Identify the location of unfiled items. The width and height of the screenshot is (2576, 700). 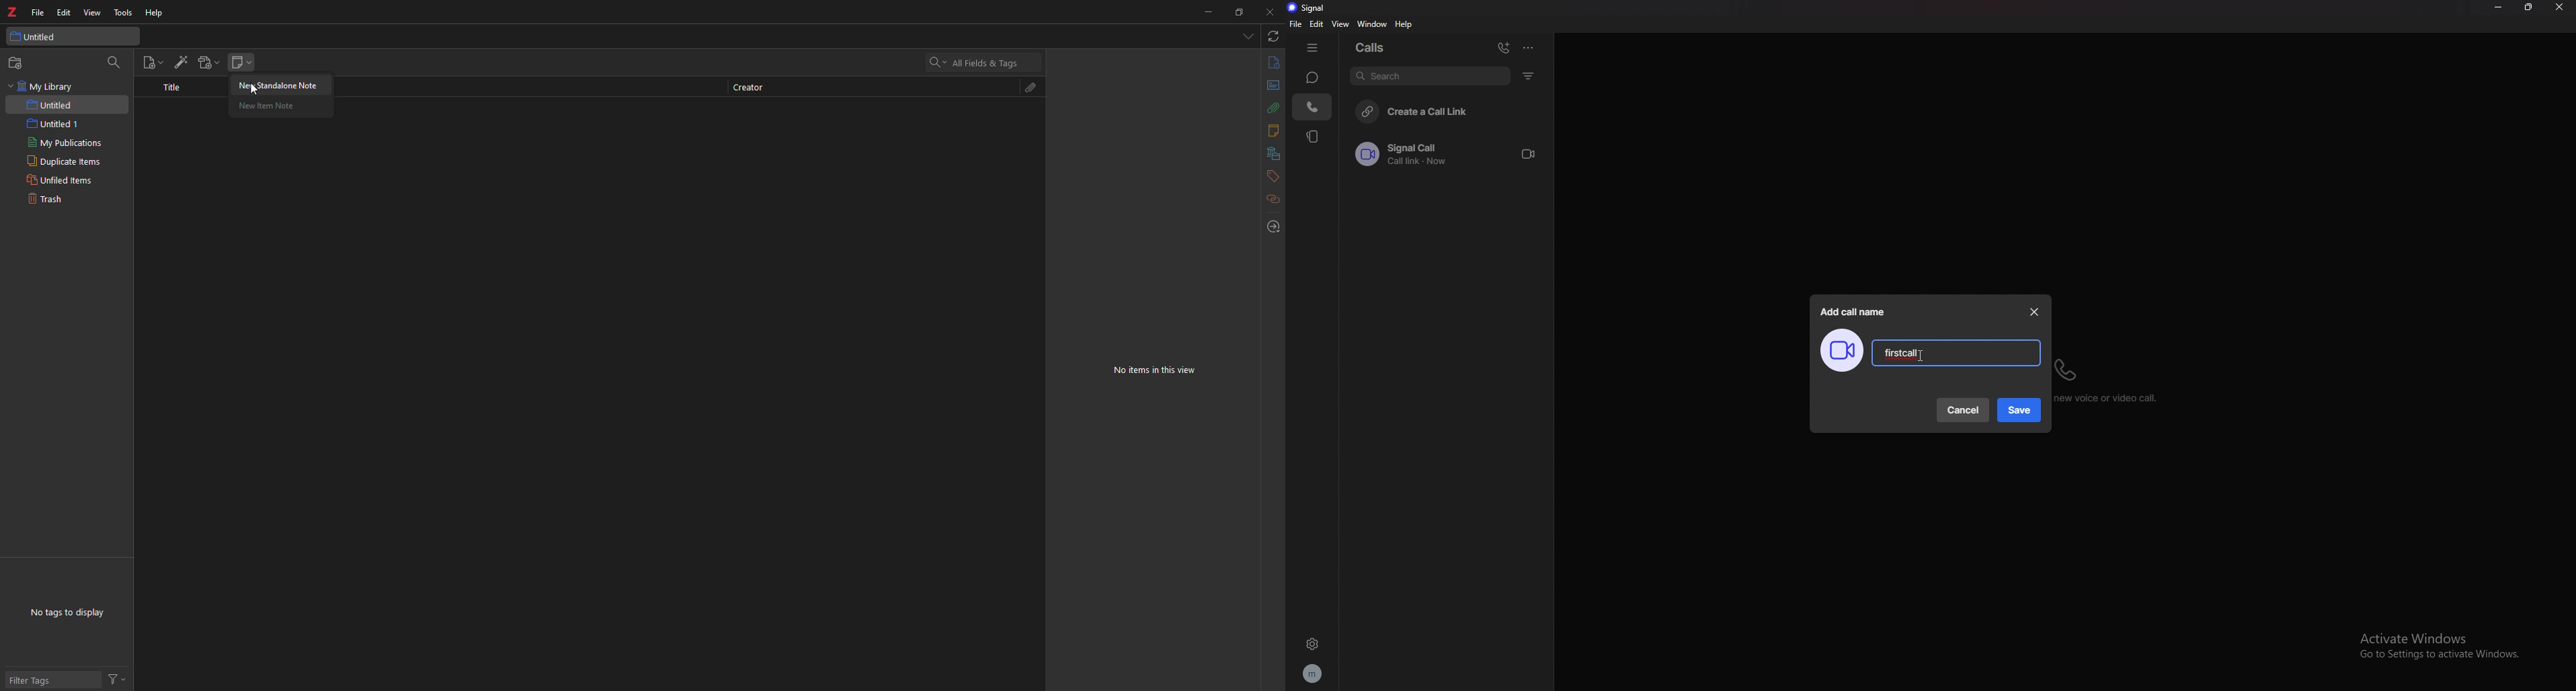
(58, 179).